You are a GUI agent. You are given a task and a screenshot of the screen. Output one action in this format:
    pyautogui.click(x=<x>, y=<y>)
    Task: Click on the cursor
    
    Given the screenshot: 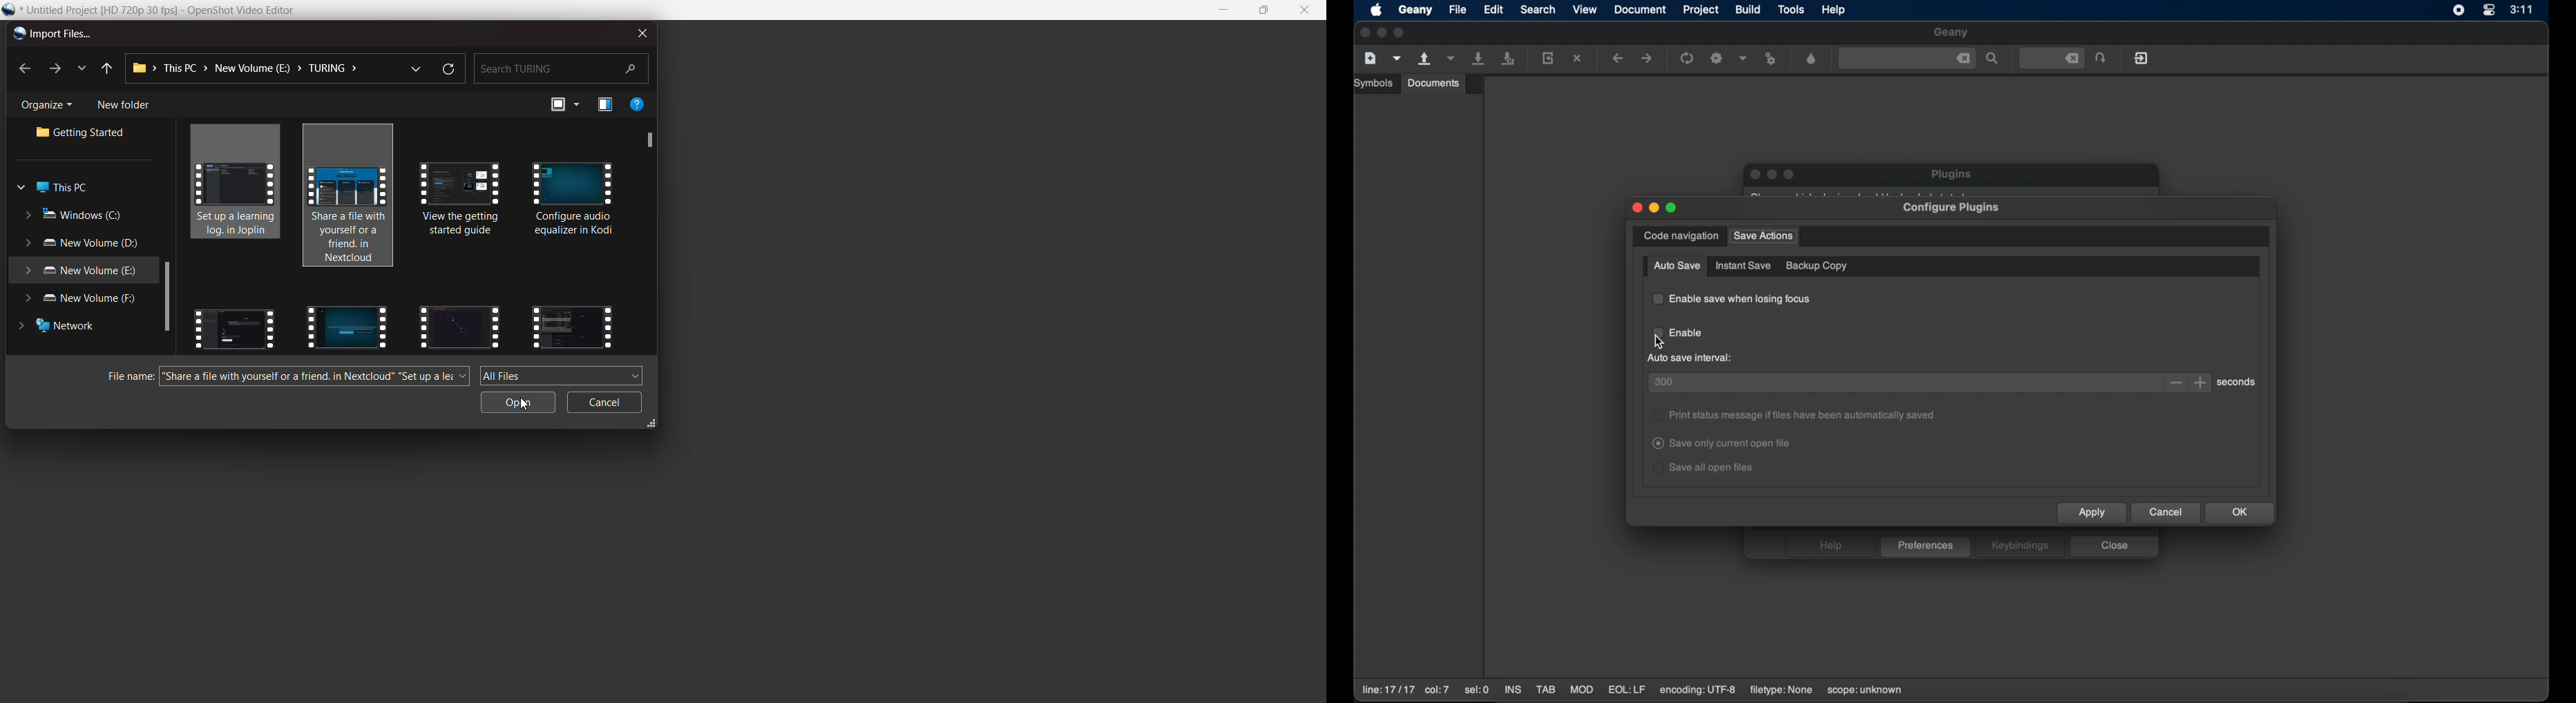 What is the action you would take?
    pyautogui.click(x=528, y=405)
    